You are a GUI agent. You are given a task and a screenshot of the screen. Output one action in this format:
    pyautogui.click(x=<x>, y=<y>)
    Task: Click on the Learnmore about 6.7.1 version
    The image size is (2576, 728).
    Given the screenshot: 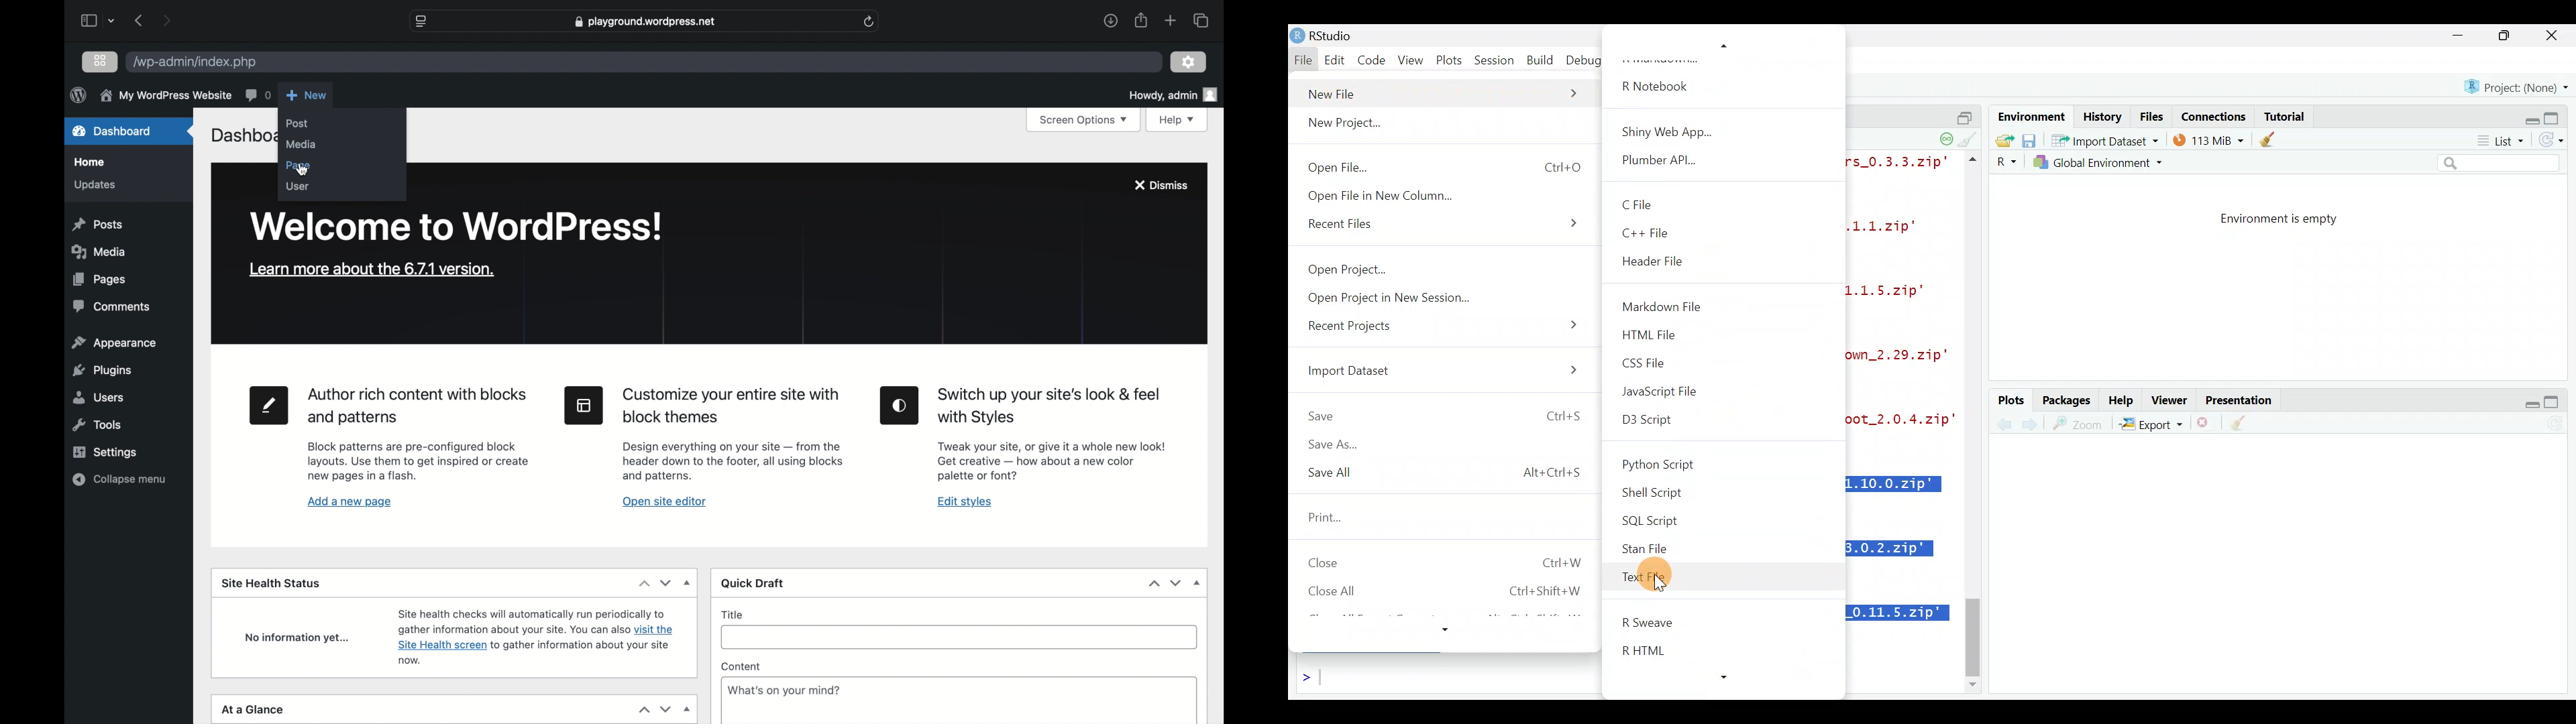 What is the action you would take?
    pyautogui.click(x=372, y=269)
    